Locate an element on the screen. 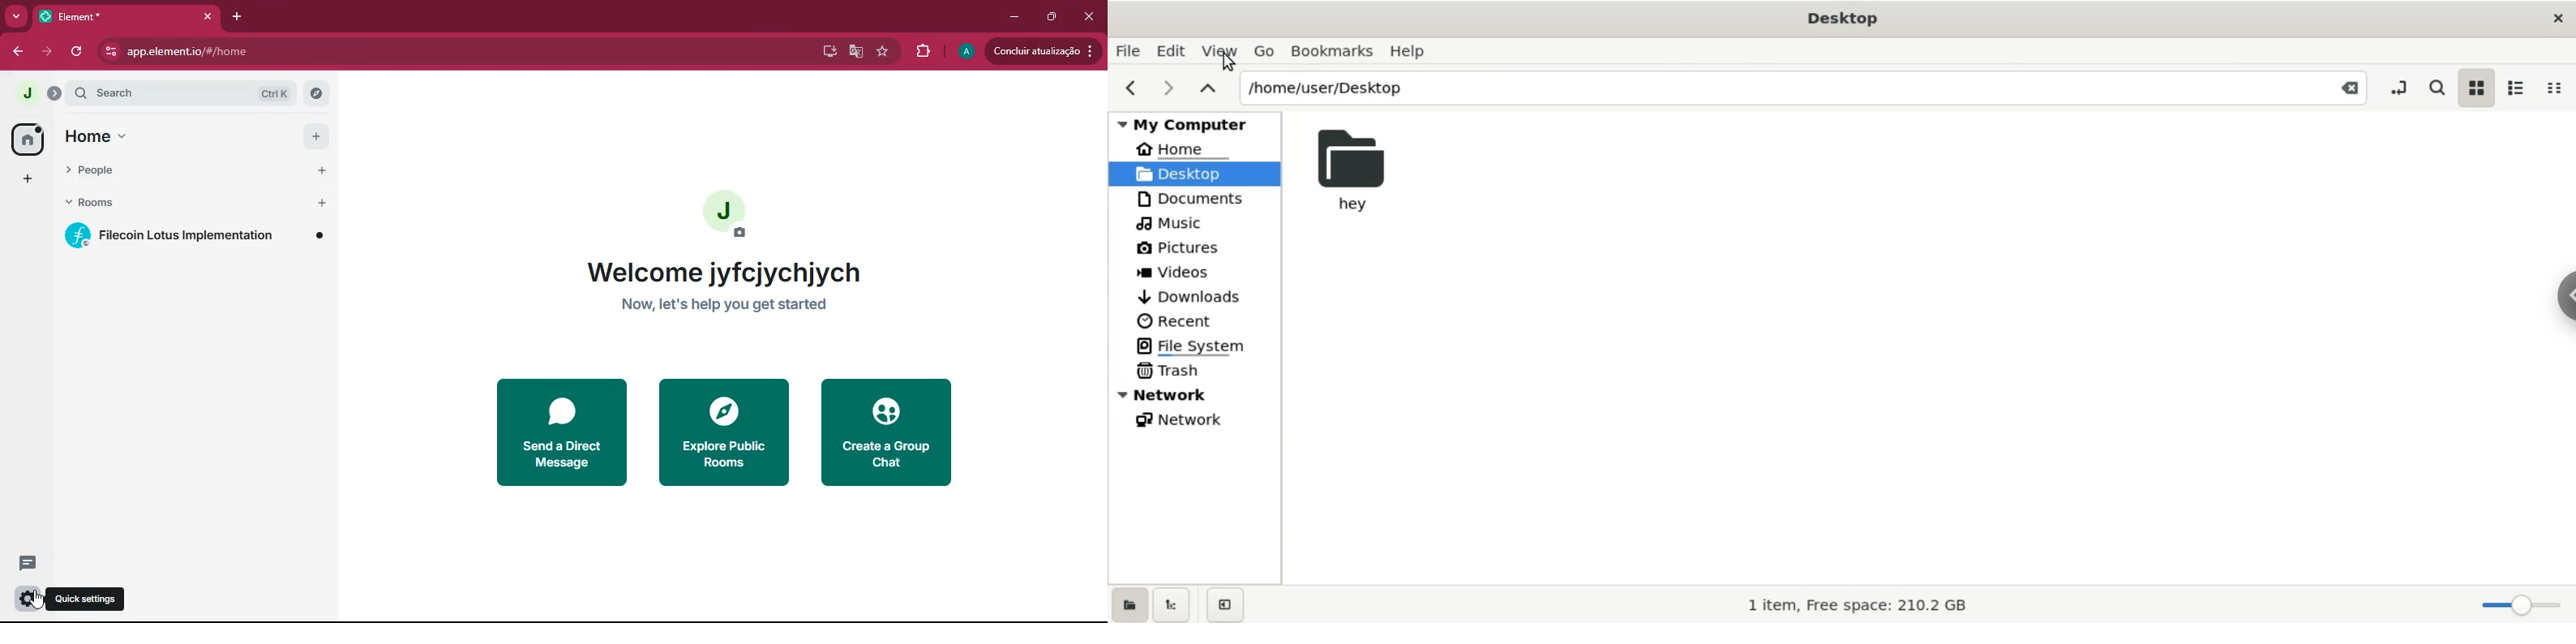  ctrl k is located at coordinates (271, 95).